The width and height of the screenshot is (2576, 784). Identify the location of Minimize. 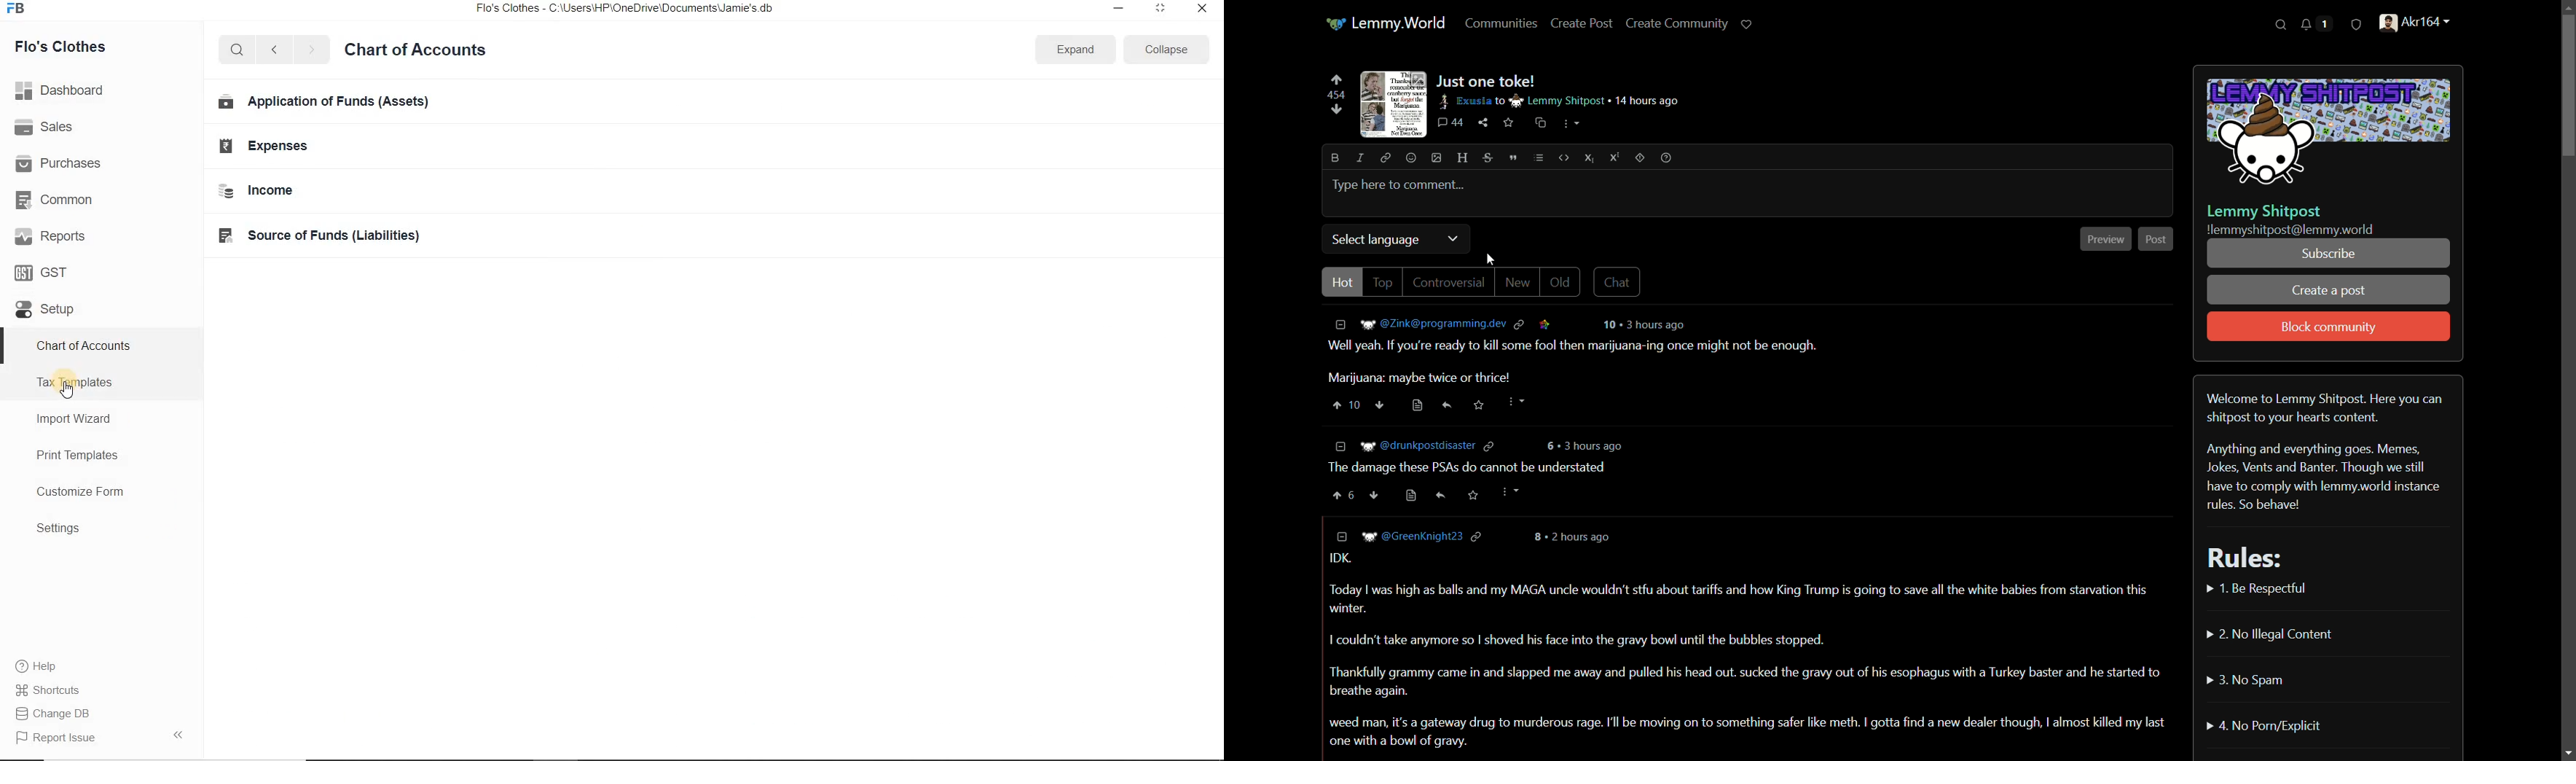
(1119, 9).